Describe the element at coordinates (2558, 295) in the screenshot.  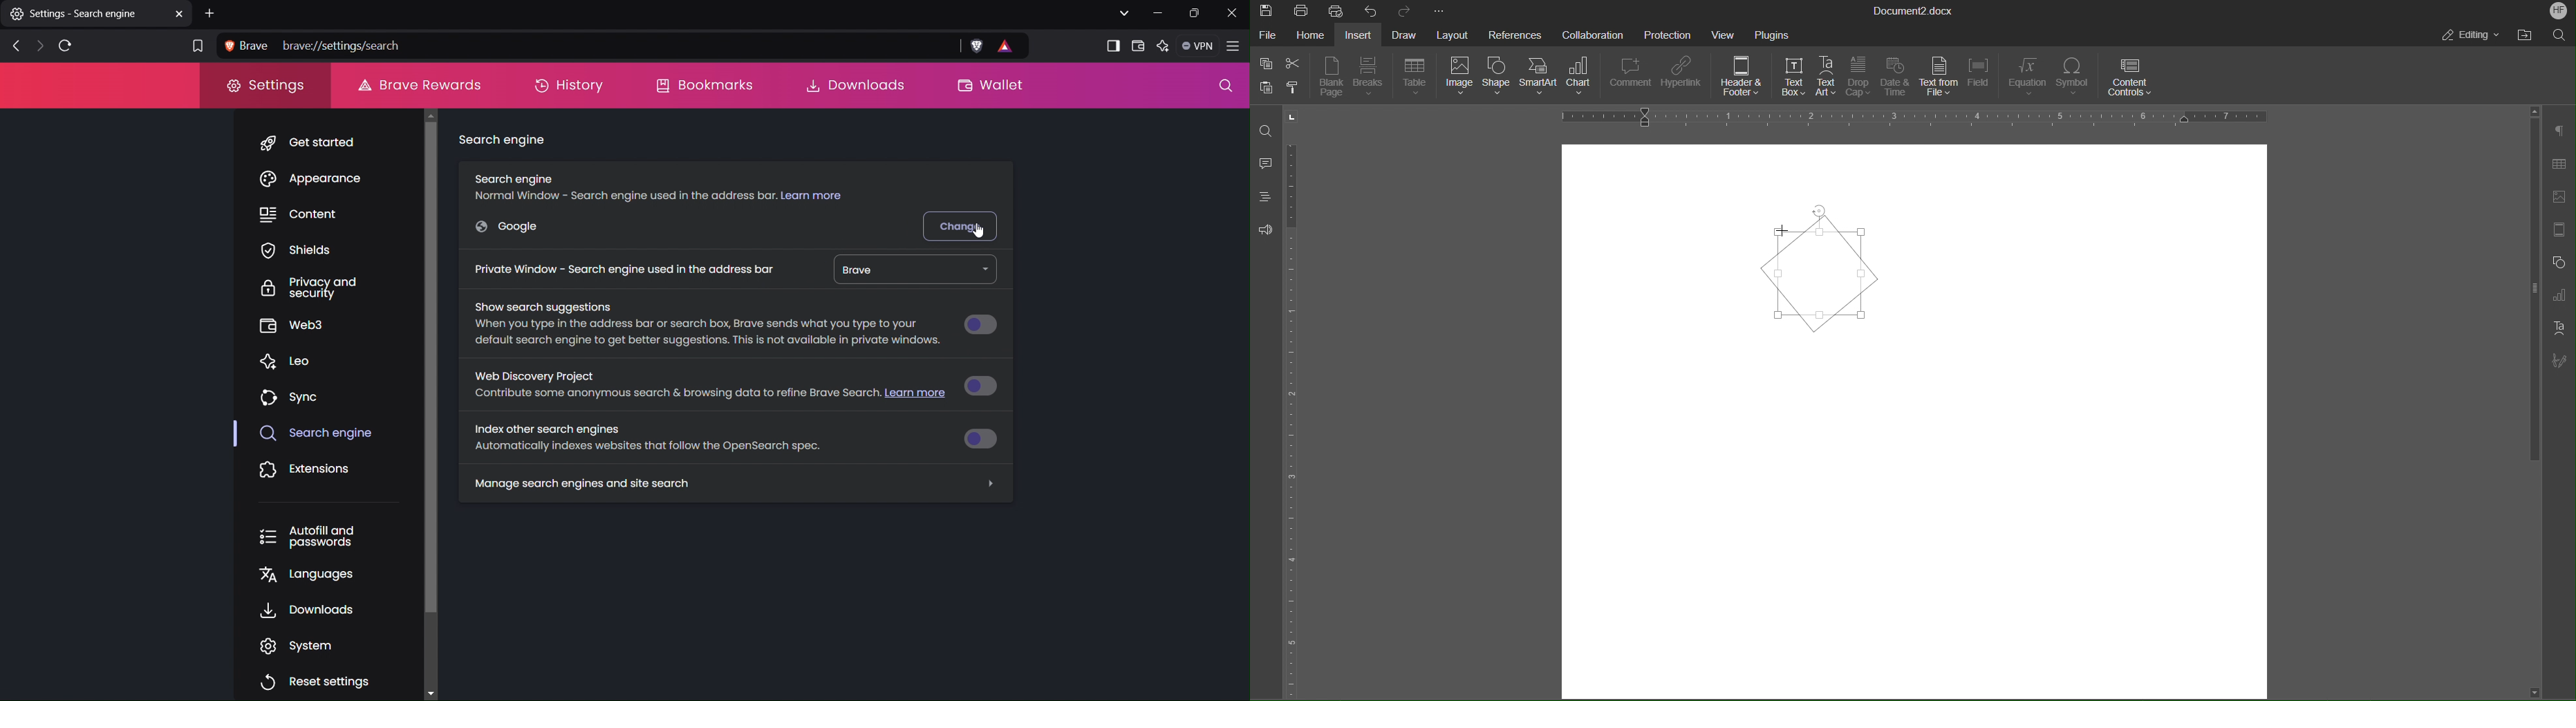
I see `Graph` at that location.